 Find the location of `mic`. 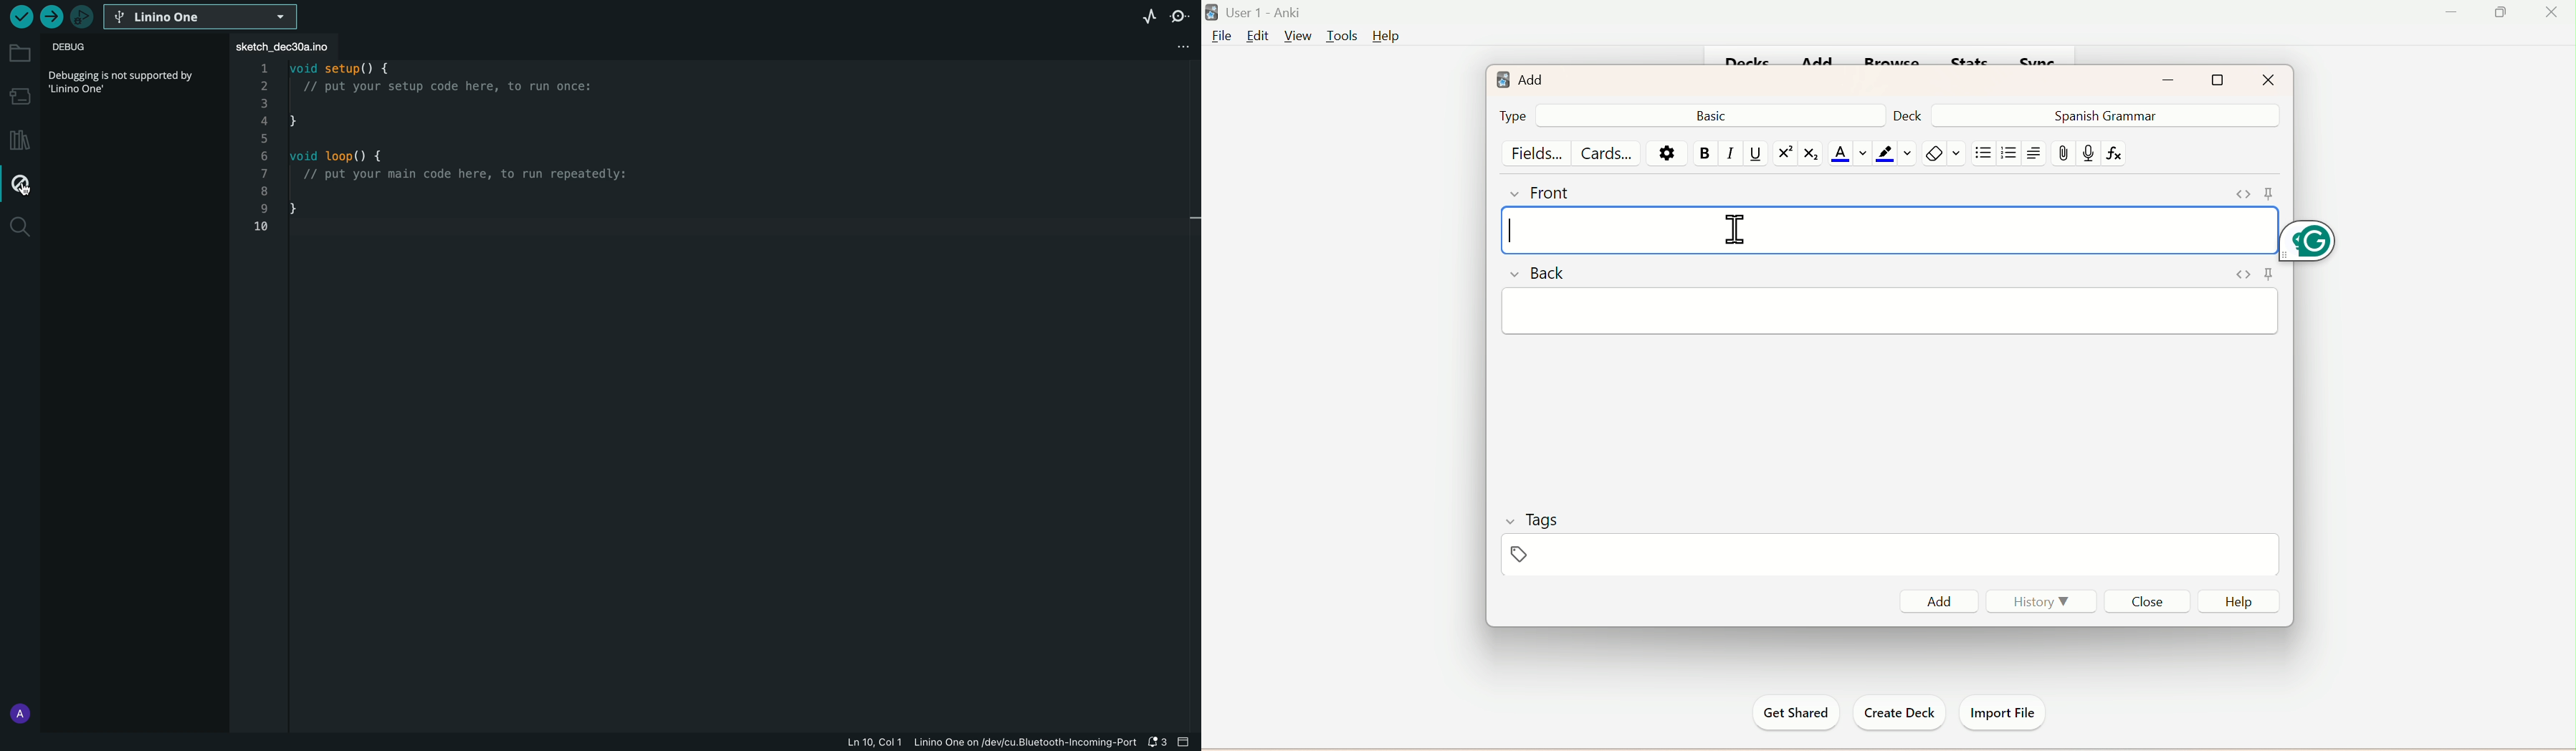

mic is located at coordinates (2087, 156).